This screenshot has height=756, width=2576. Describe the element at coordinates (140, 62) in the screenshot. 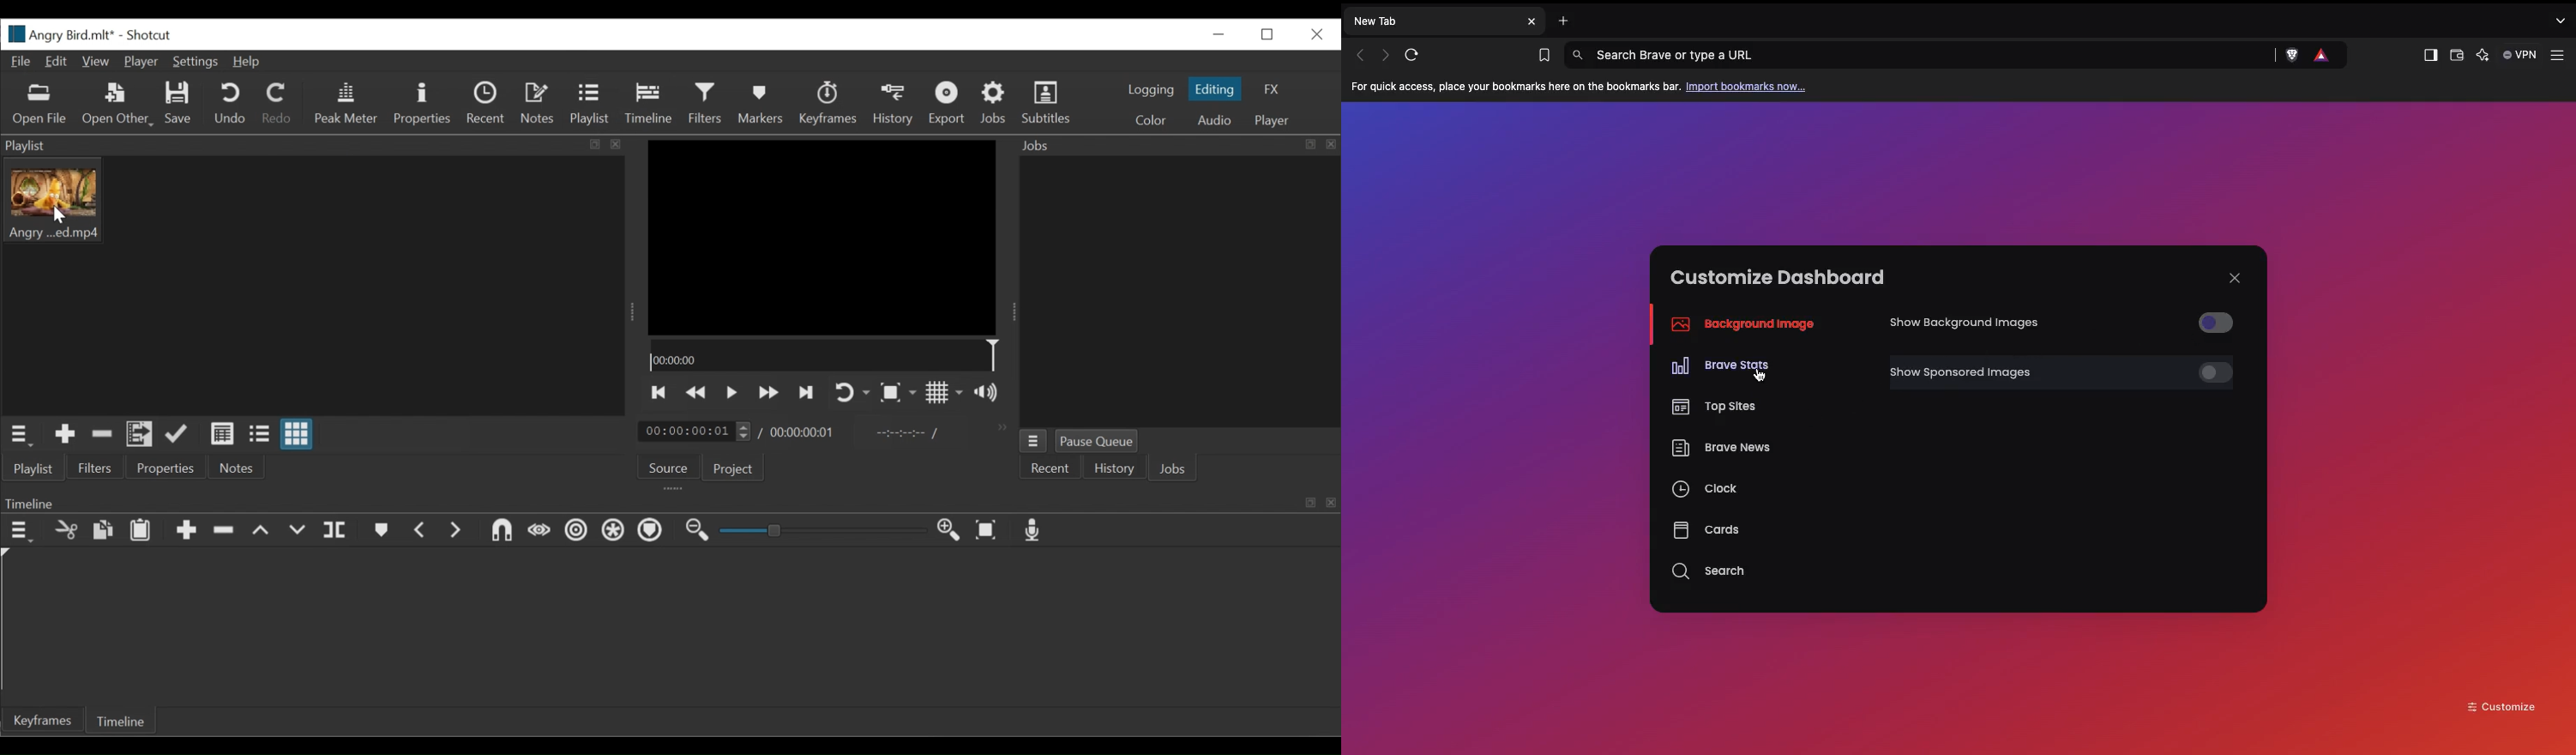

I see `Player` at that location.